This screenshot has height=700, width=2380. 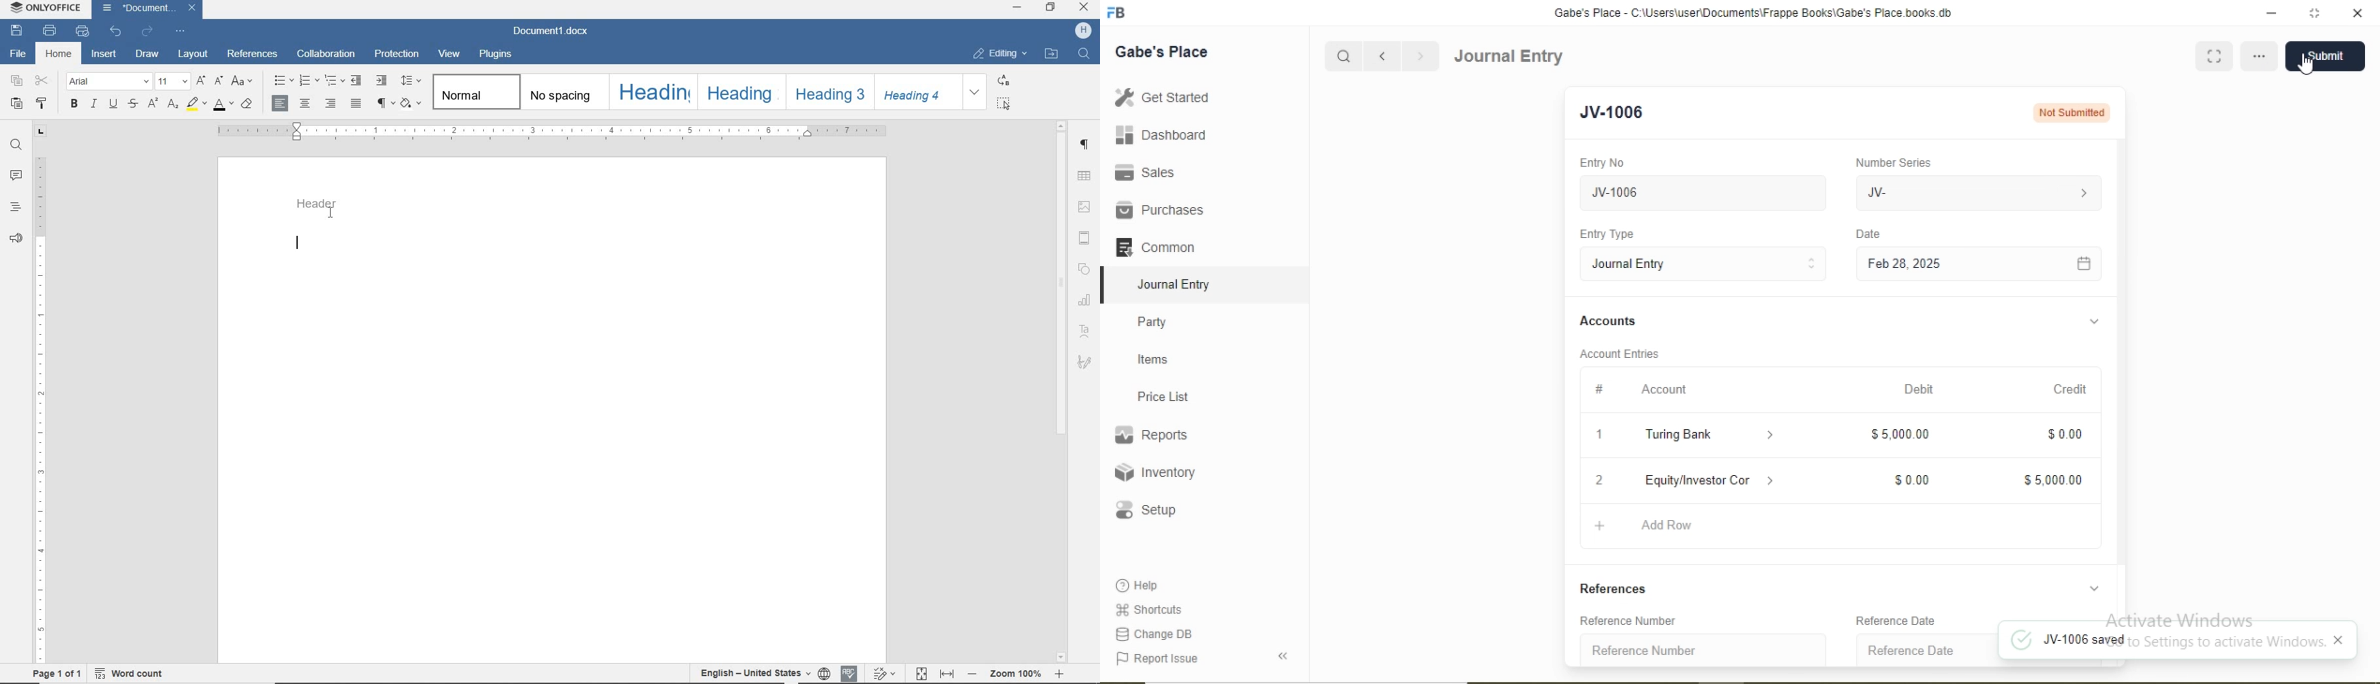 What do you see at coordinates (1912, 650) in the screenshot?
I see `Reference Date` at bounding box center [1912, 650].